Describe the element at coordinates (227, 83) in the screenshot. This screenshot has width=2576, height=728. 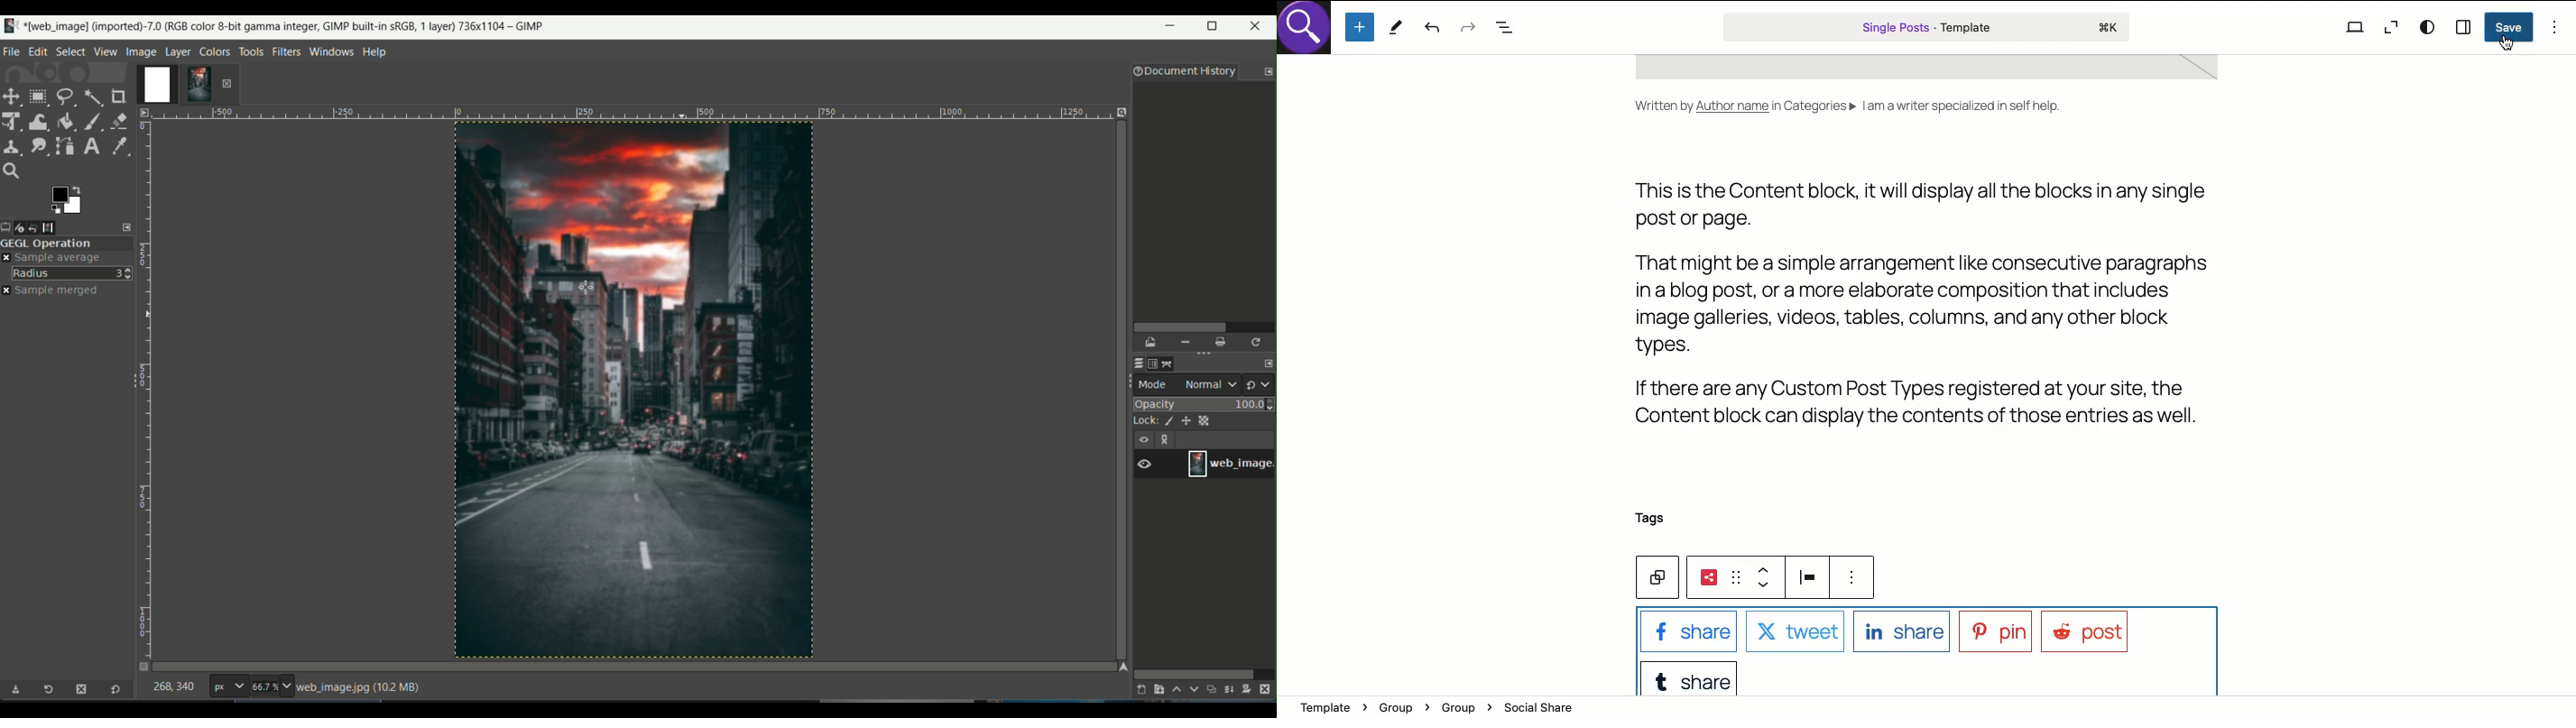
I see `remove image` at that location.